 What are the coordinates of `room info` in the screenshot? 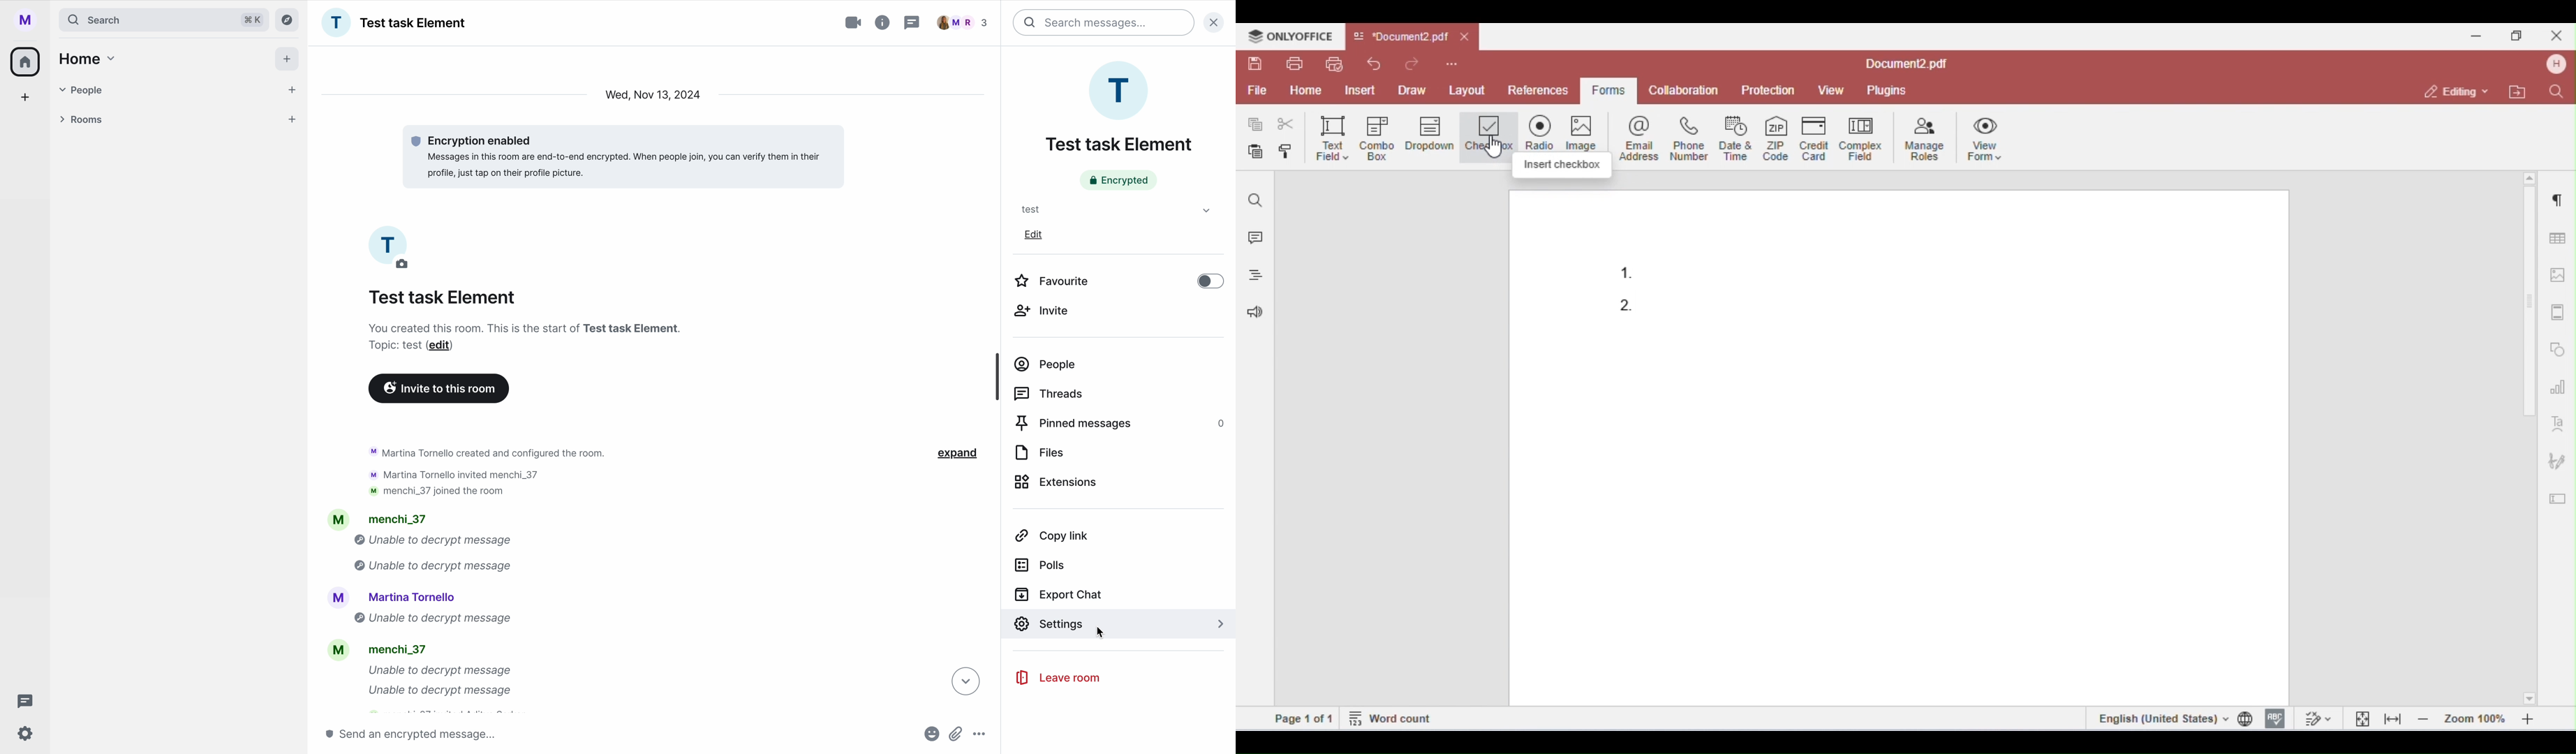 It's located at (883, 23).